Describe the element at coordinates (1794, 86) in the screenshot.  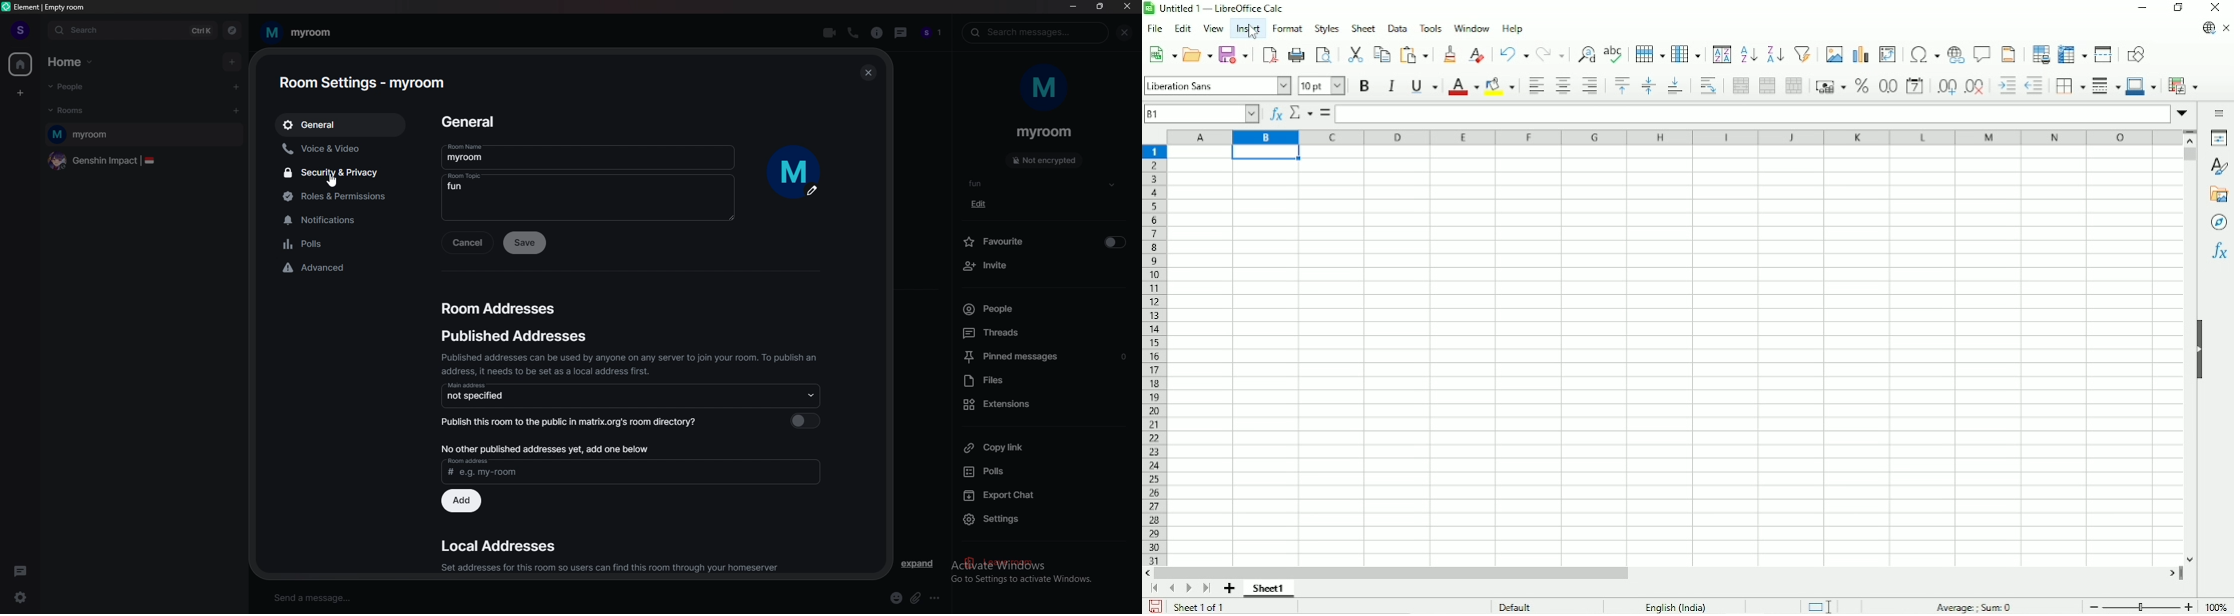
I see `Unmerge cells` at that location.